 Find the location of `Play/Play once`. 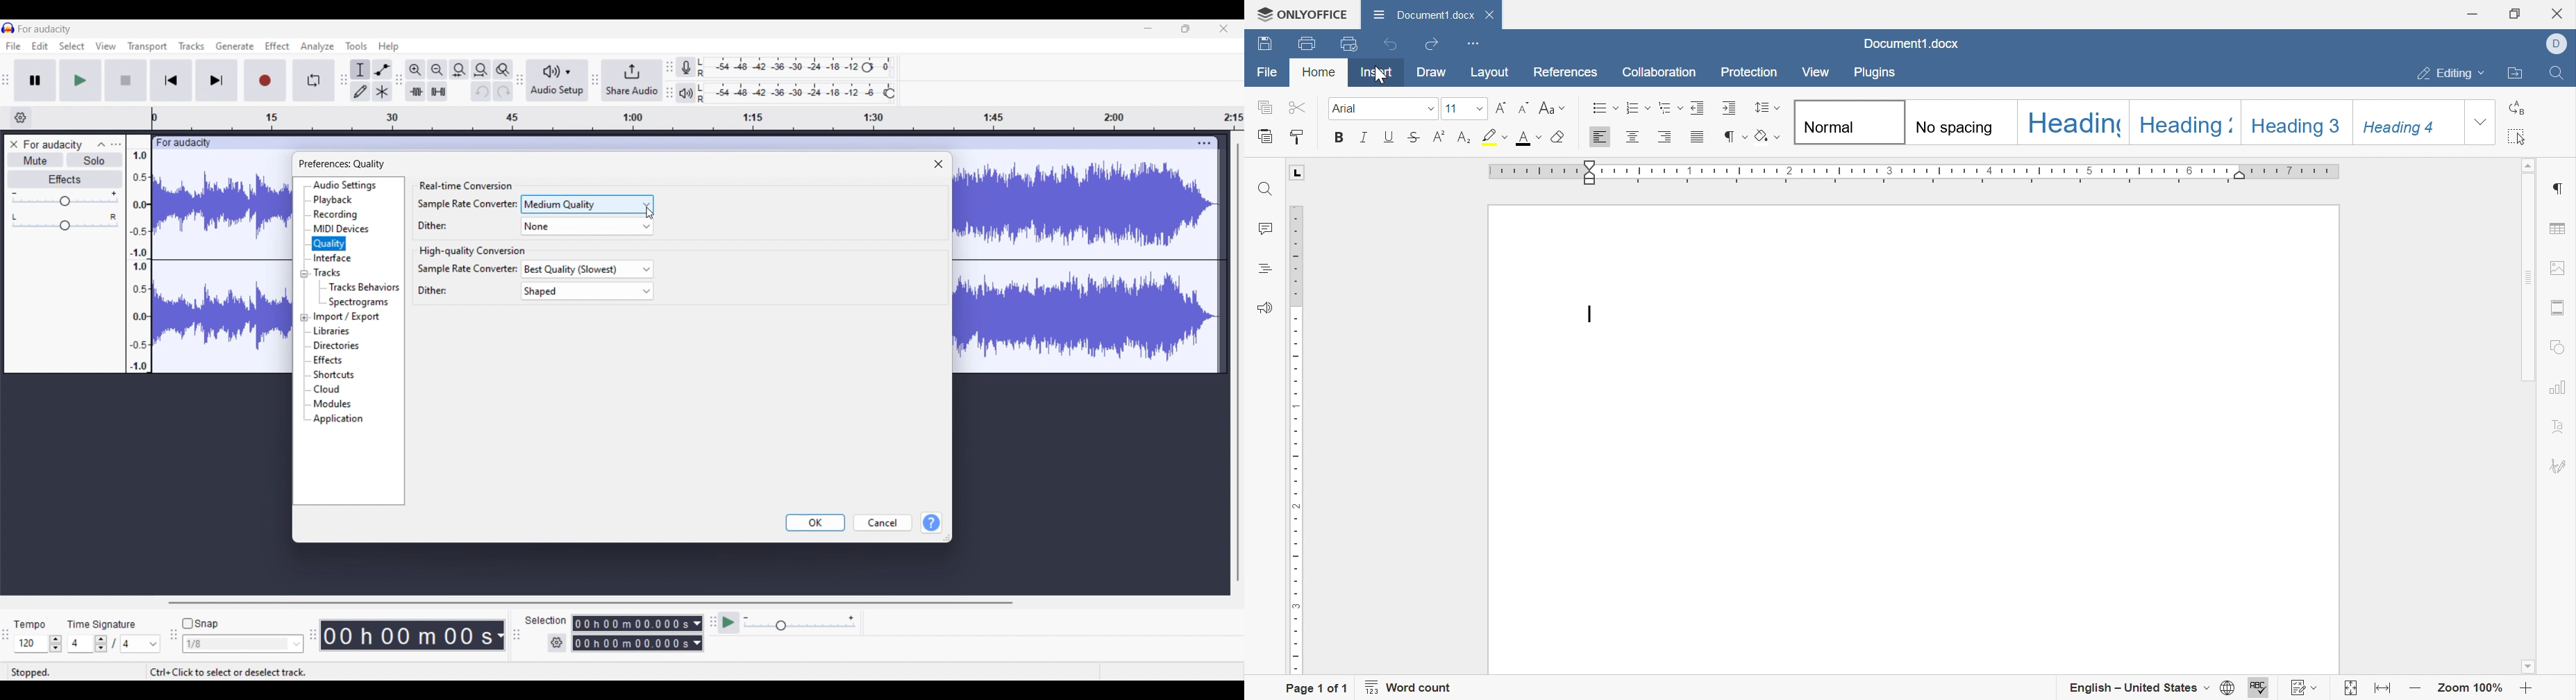

Play/Play once is located at coordinates (80, 80).